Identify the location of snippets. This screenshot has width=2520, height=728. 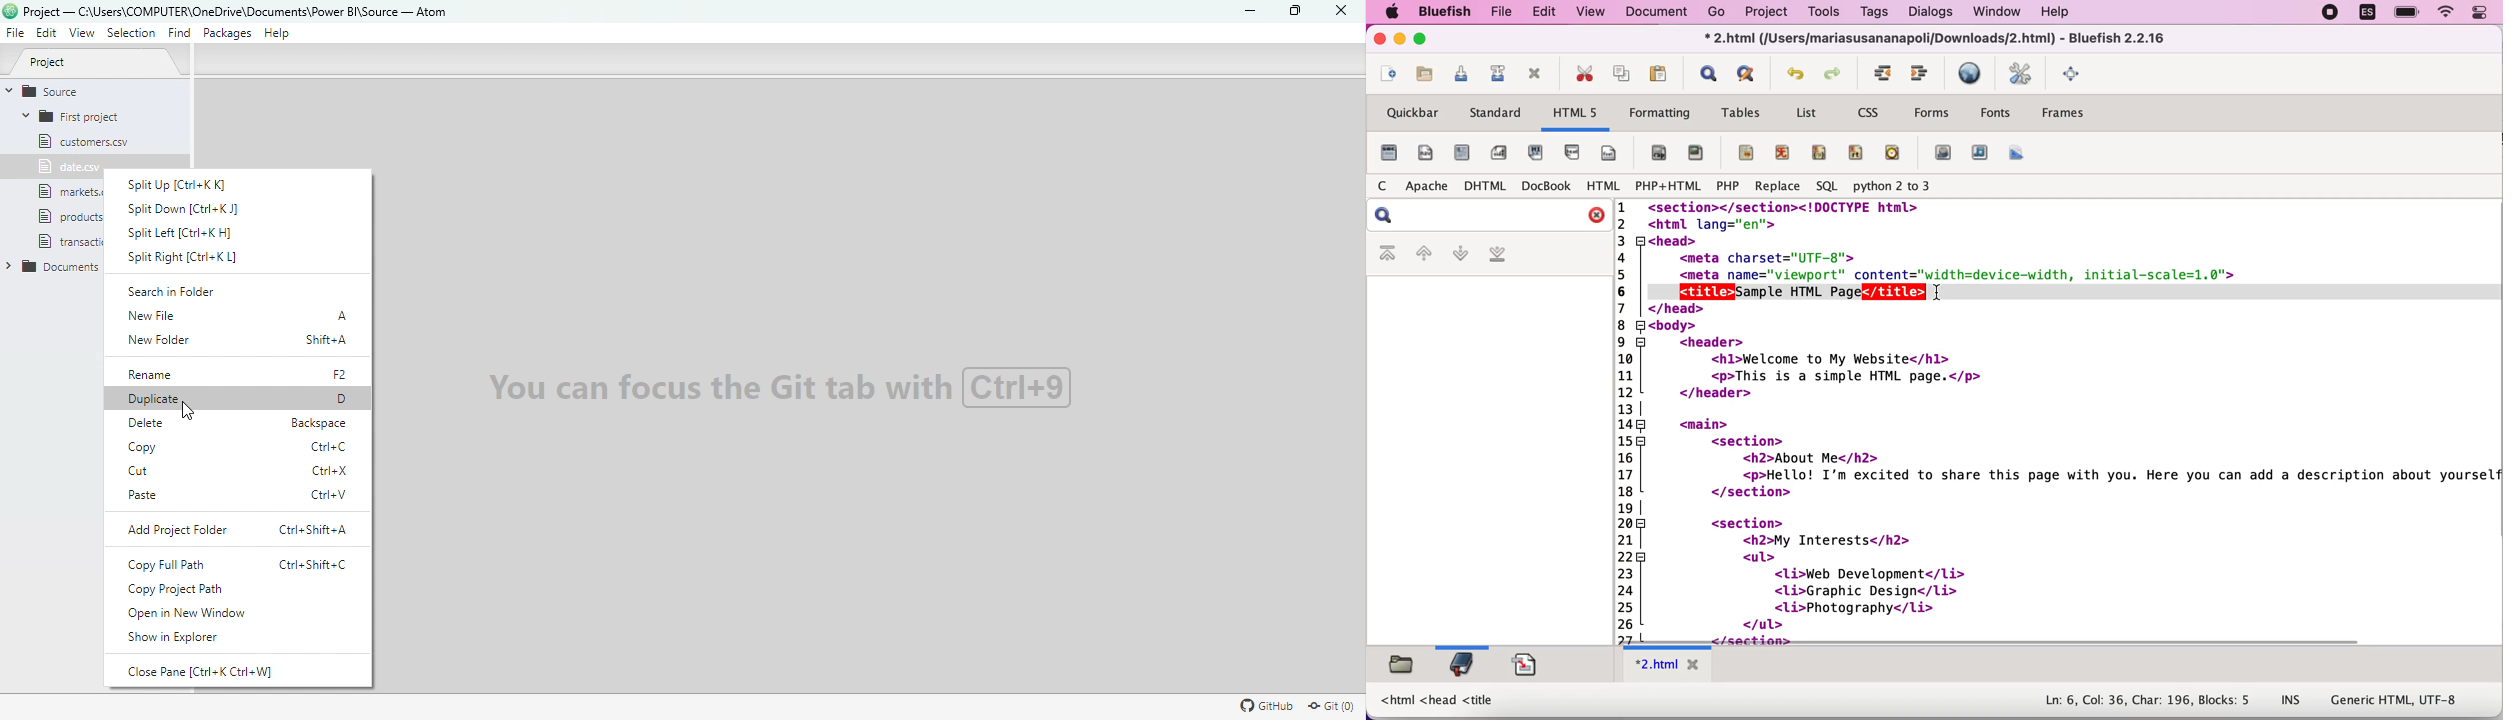
(1528, 666).